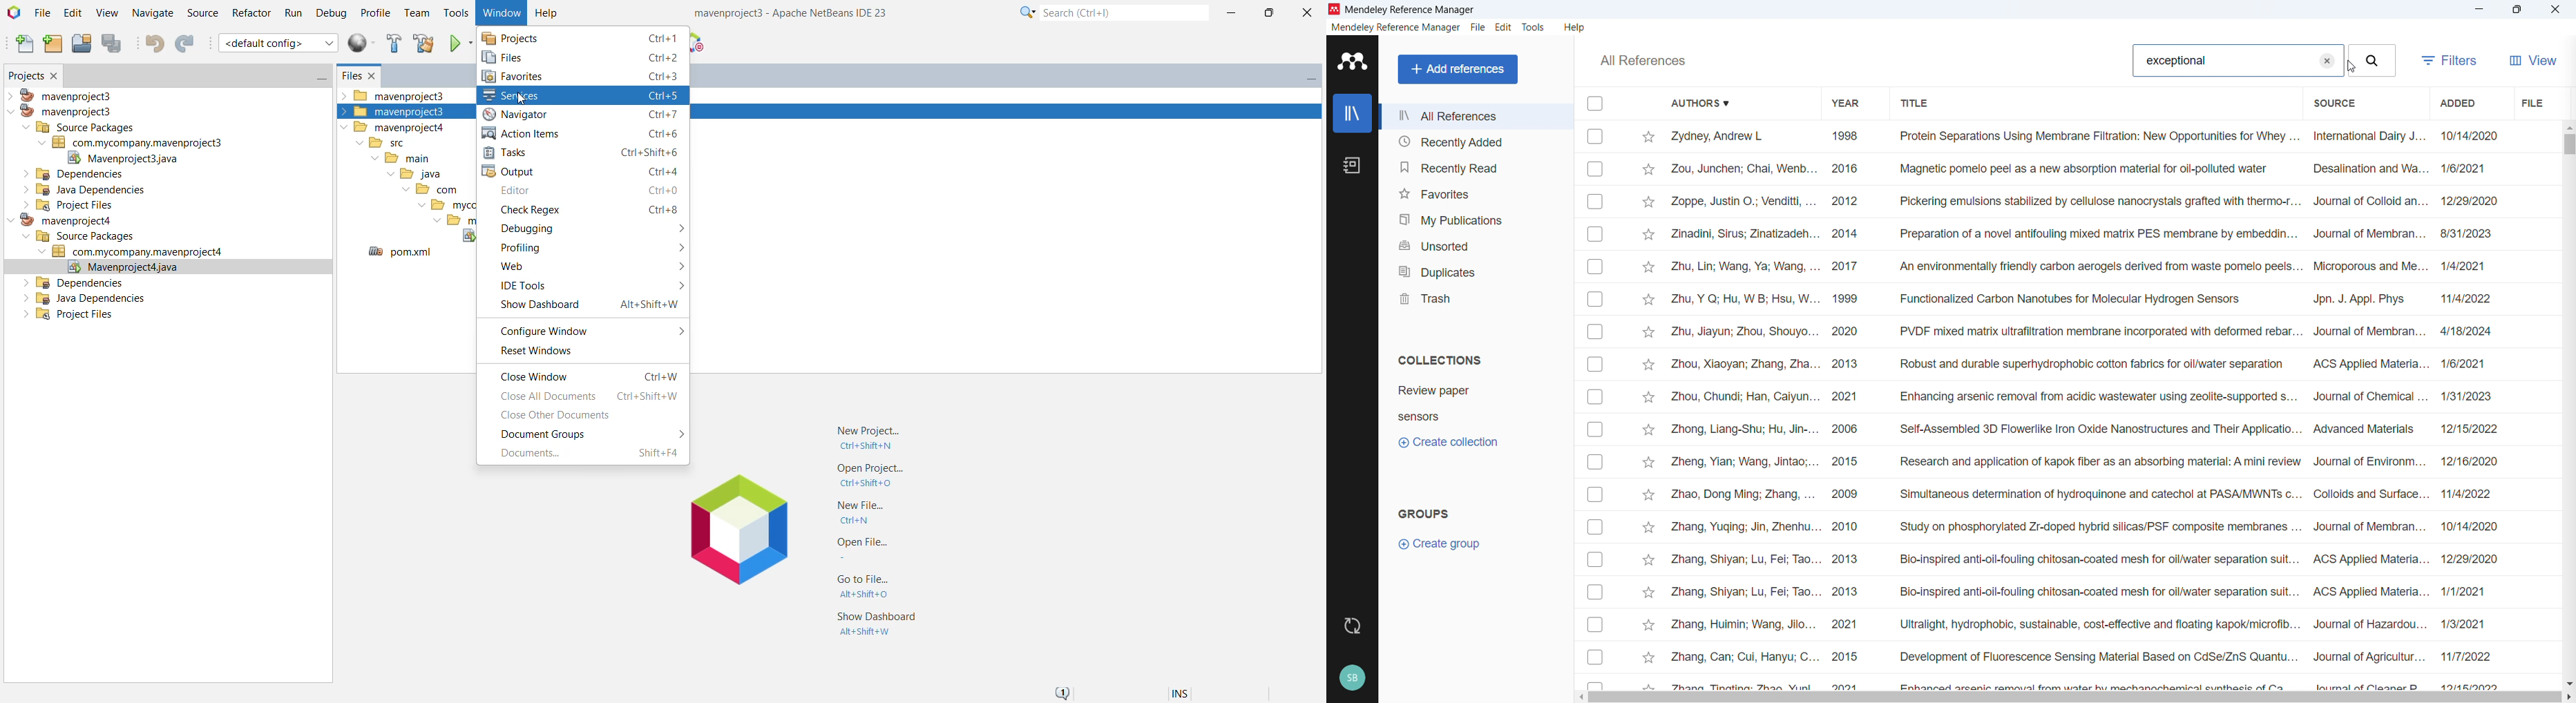 The width and height of the screenshot is (2576, 728). What do you see at coordinates (2449, 61) in the screenshot?
I see `filters` at bounding box center [2449, 61].